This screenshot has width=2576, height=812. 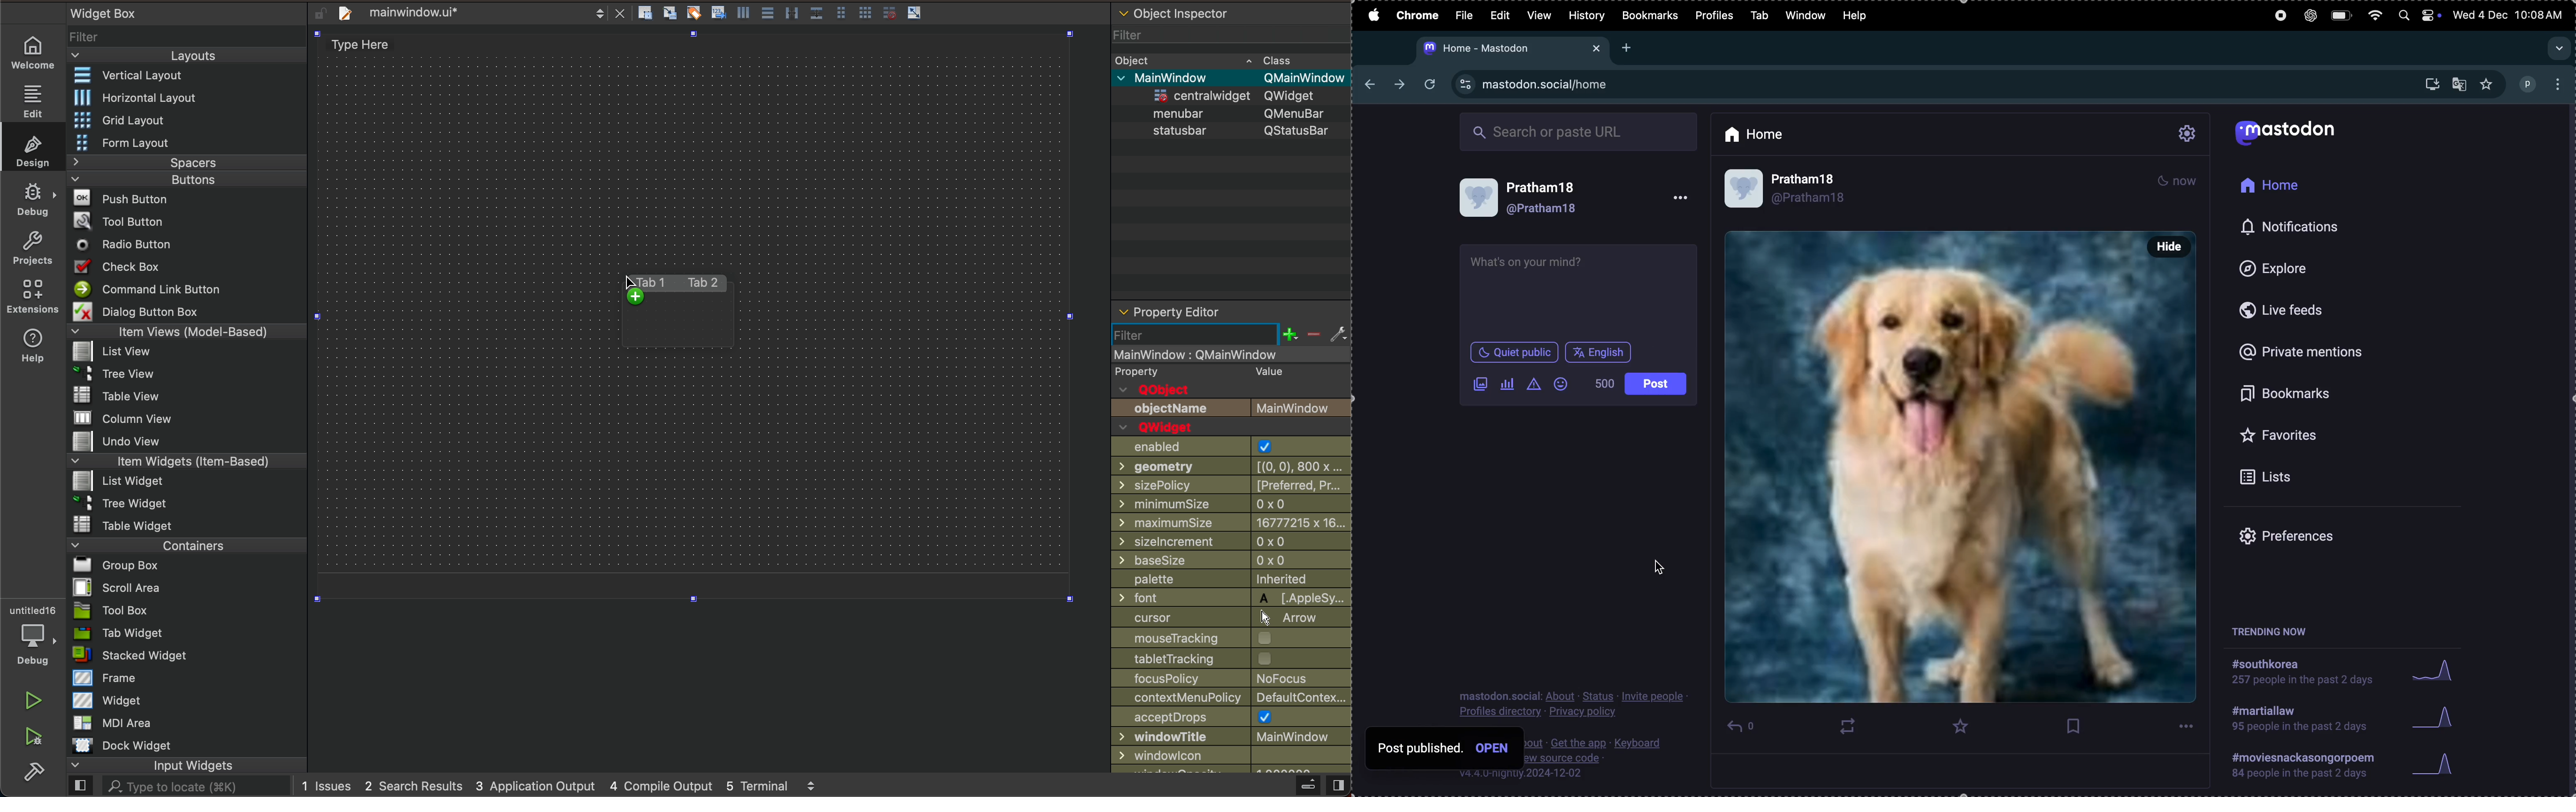 I want to click on graph, so click(x=2438, y=766).